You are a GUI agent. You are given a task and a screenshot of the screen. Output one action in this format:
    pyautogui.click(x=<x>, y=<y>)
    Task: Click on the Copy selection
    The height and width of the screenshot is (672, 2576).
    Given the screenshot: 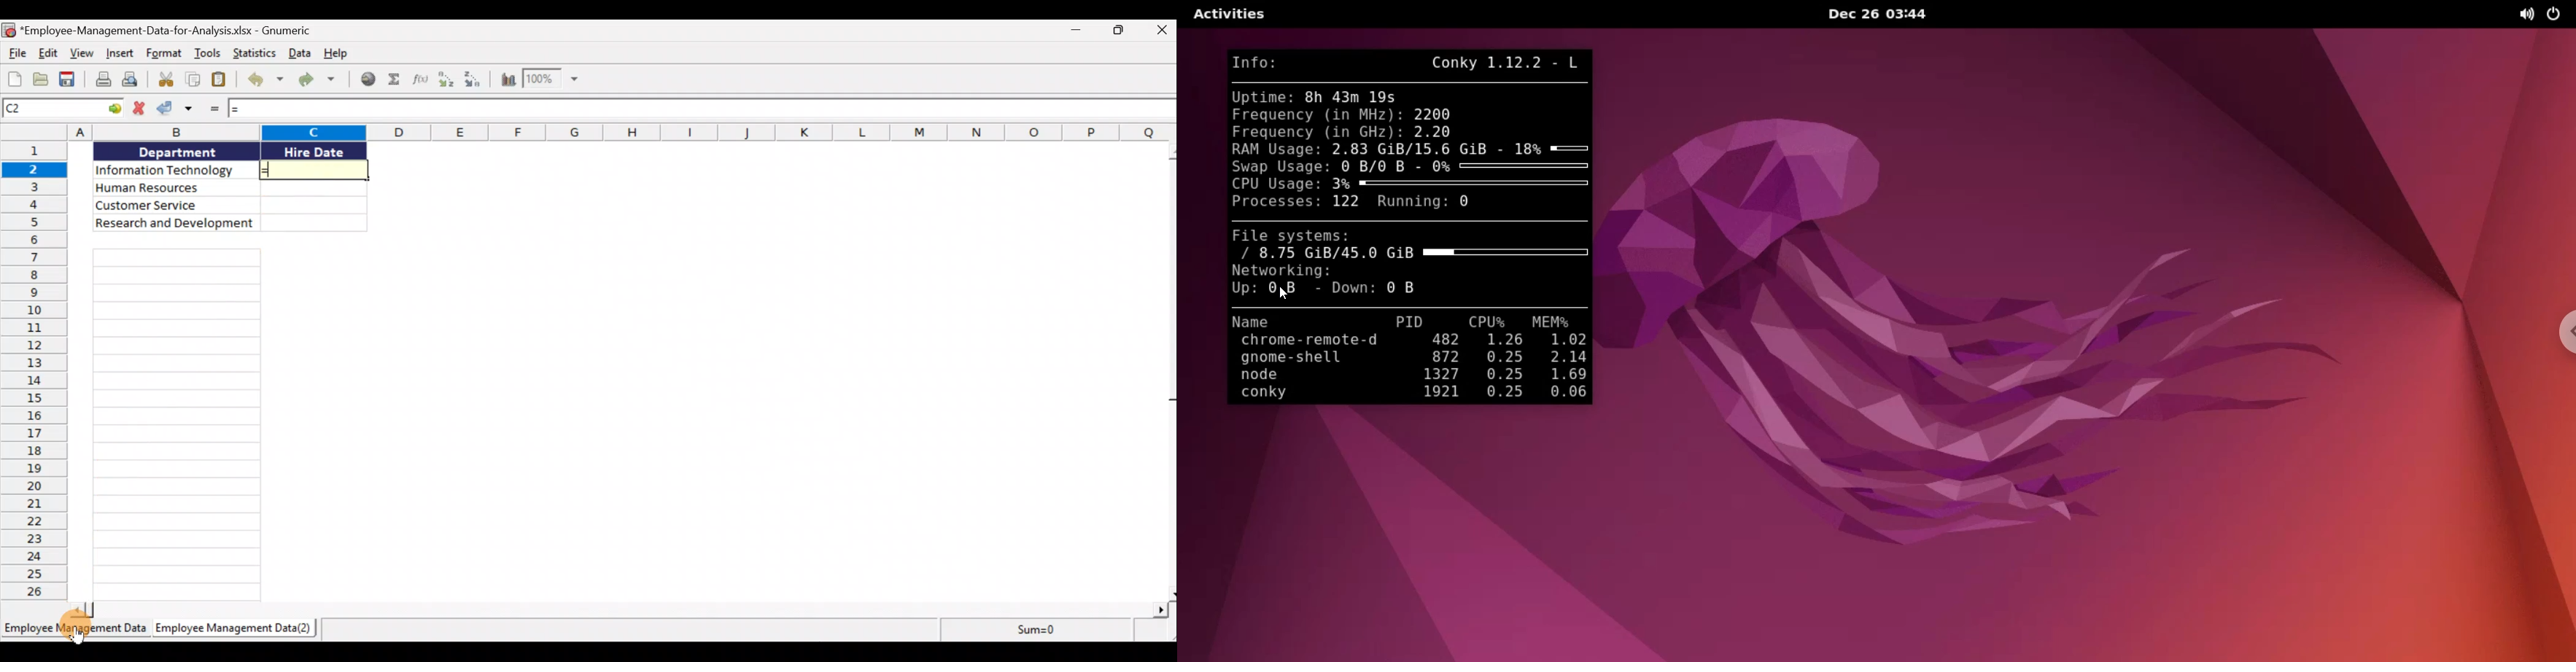 What is the action you would take?
    pyautogui.click(x=193, y=82)
    